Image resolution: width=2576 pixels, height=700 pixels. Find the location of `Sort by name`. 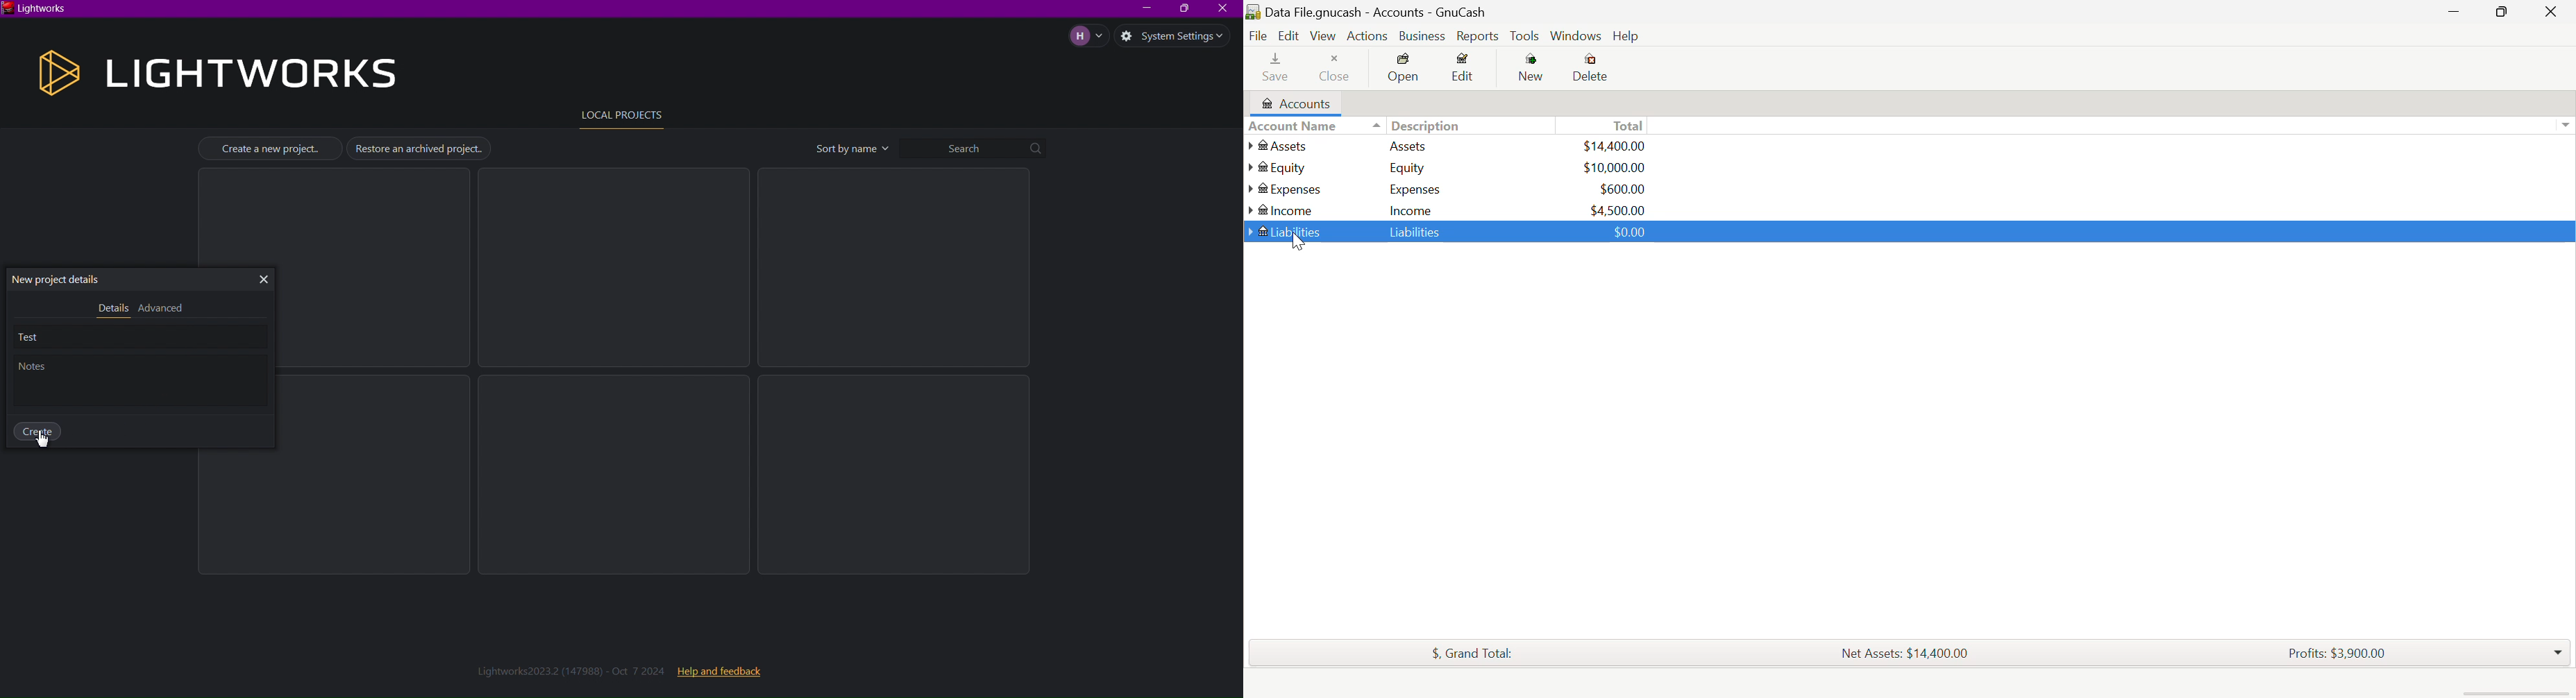

Sort by name is located at coordinates (851, 148).